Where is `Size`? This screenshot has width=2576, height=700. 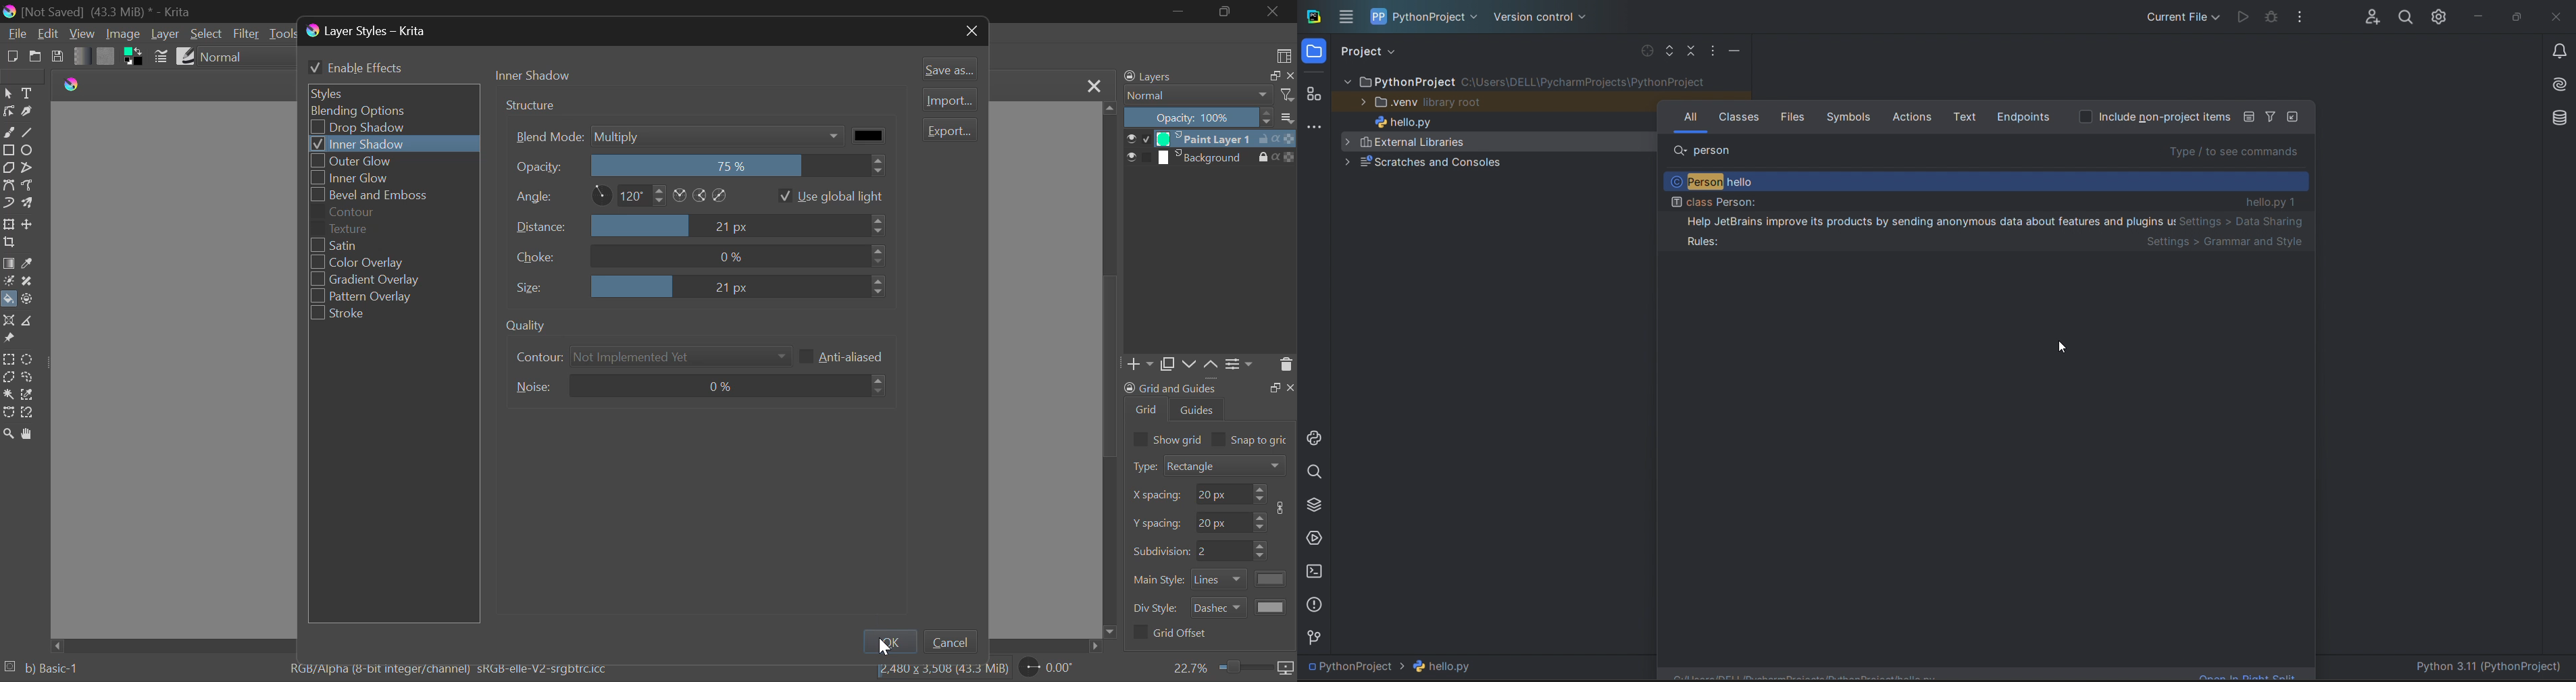
Size is located at coordinates (699, 290).